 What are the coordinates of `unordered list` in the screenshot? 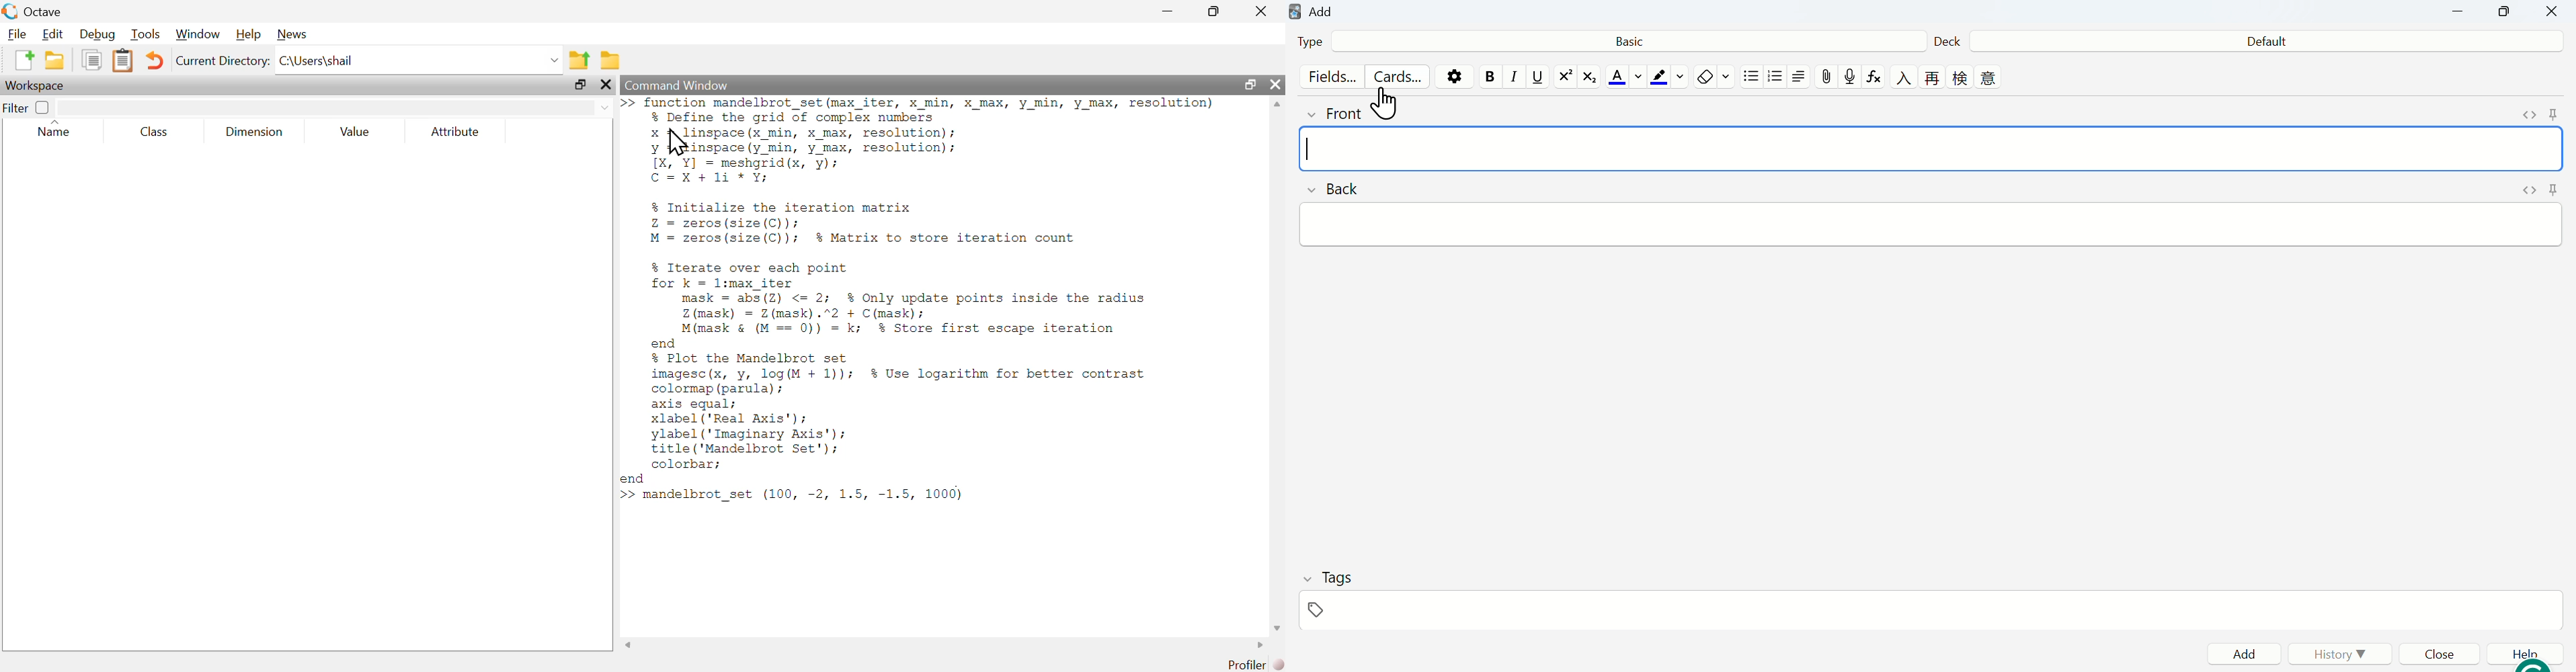 It's located at (1750, 77).